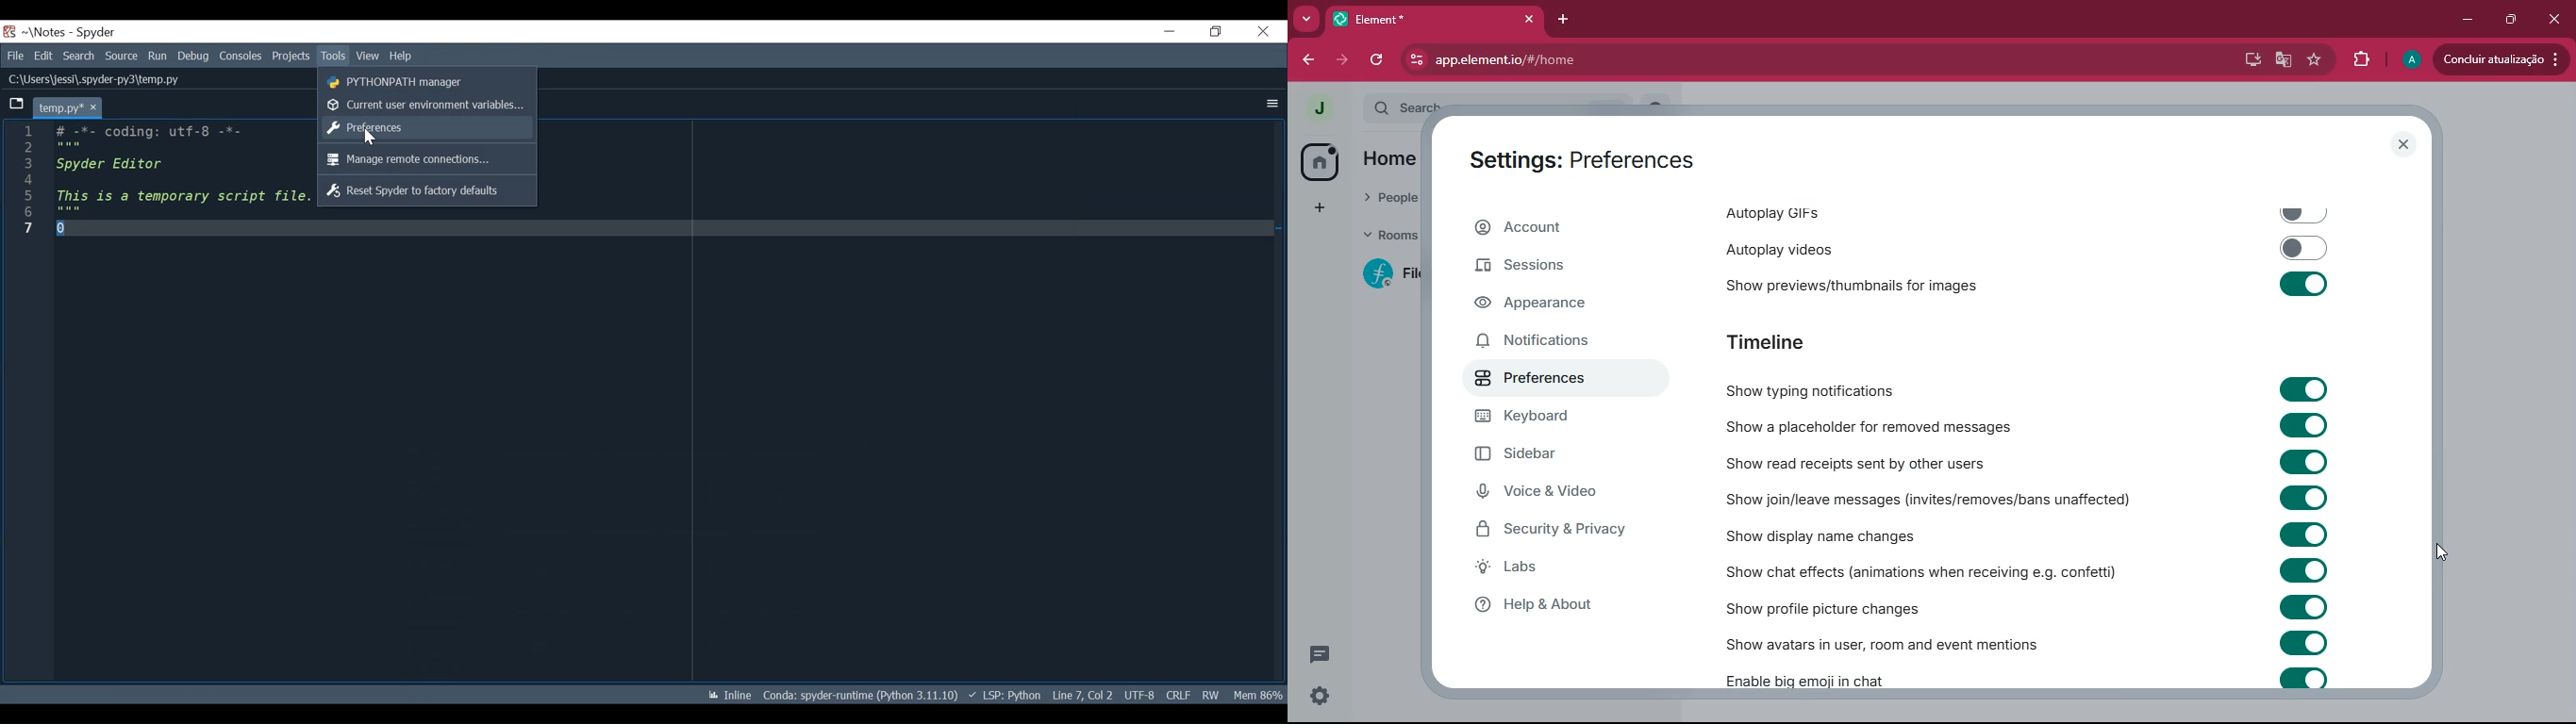 This screenshot has width=2576, height=728. I want to click on appearance, so click(1547, 306).